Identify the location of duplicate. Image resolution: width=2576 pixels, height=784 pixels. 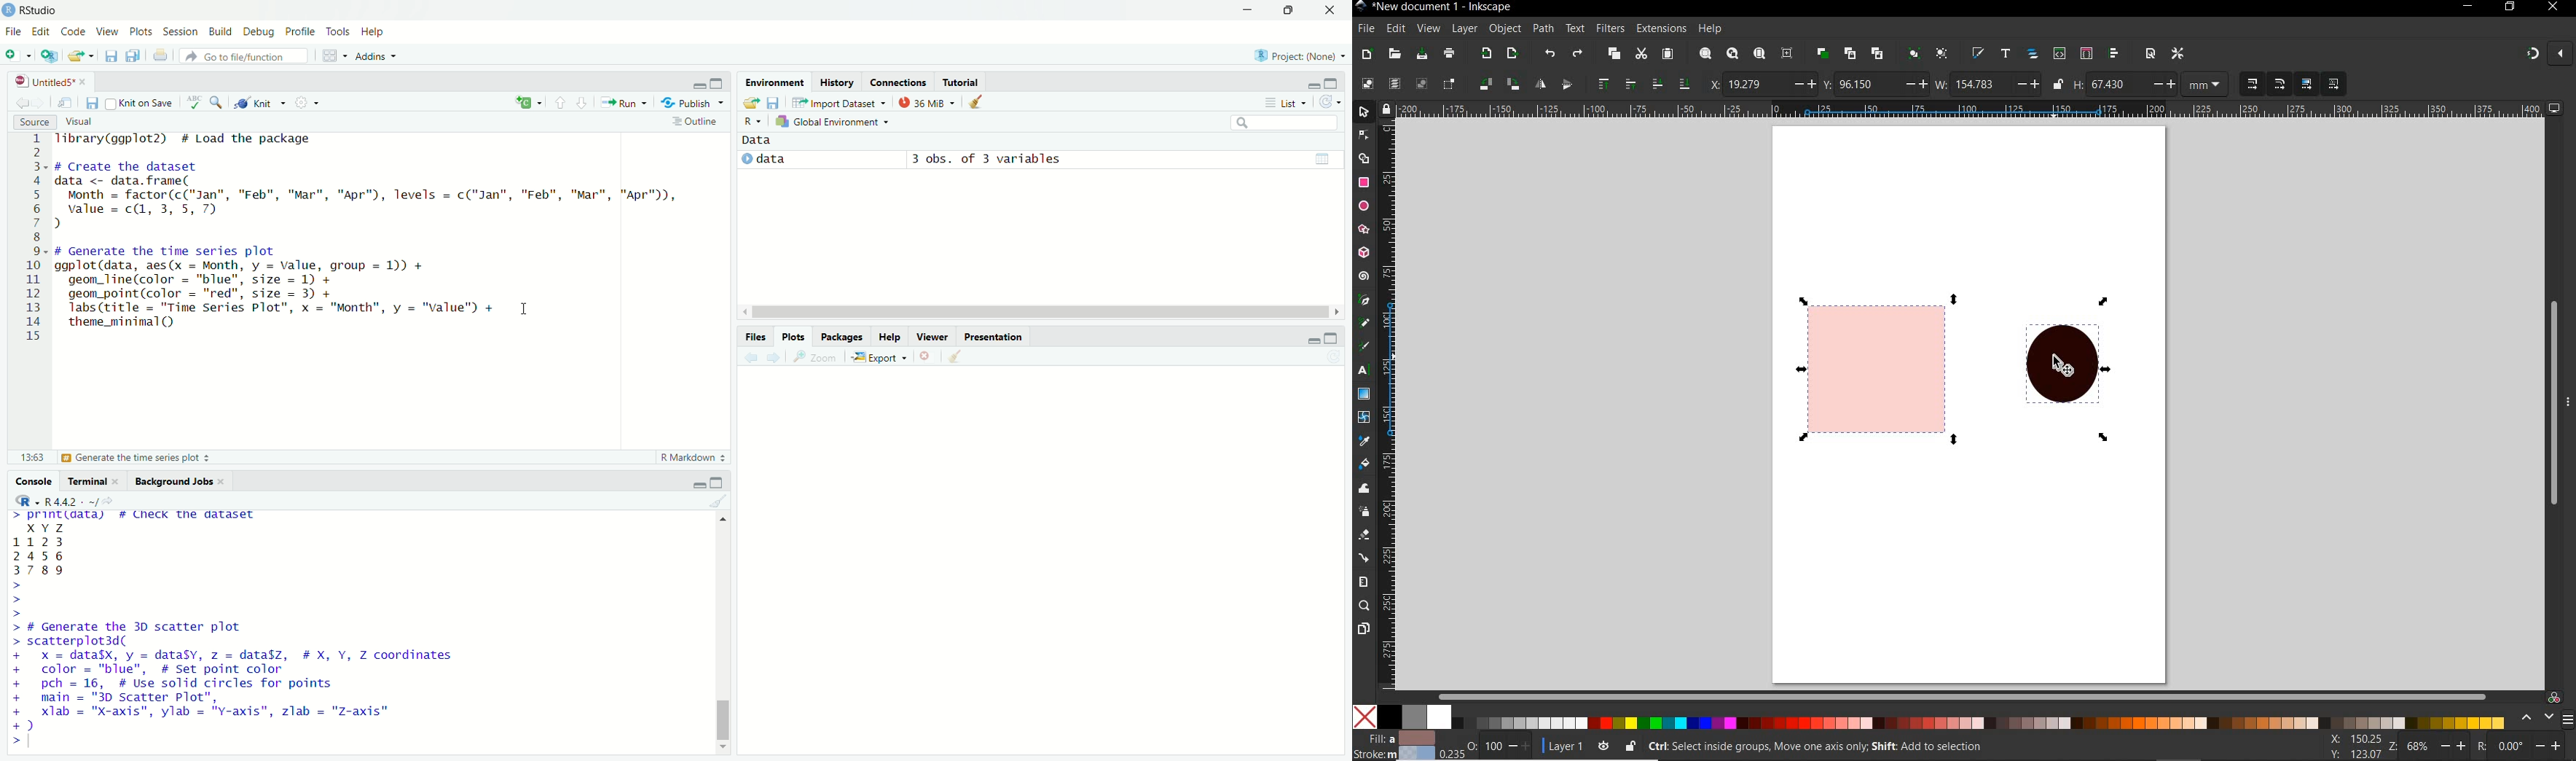
(1823, 54).